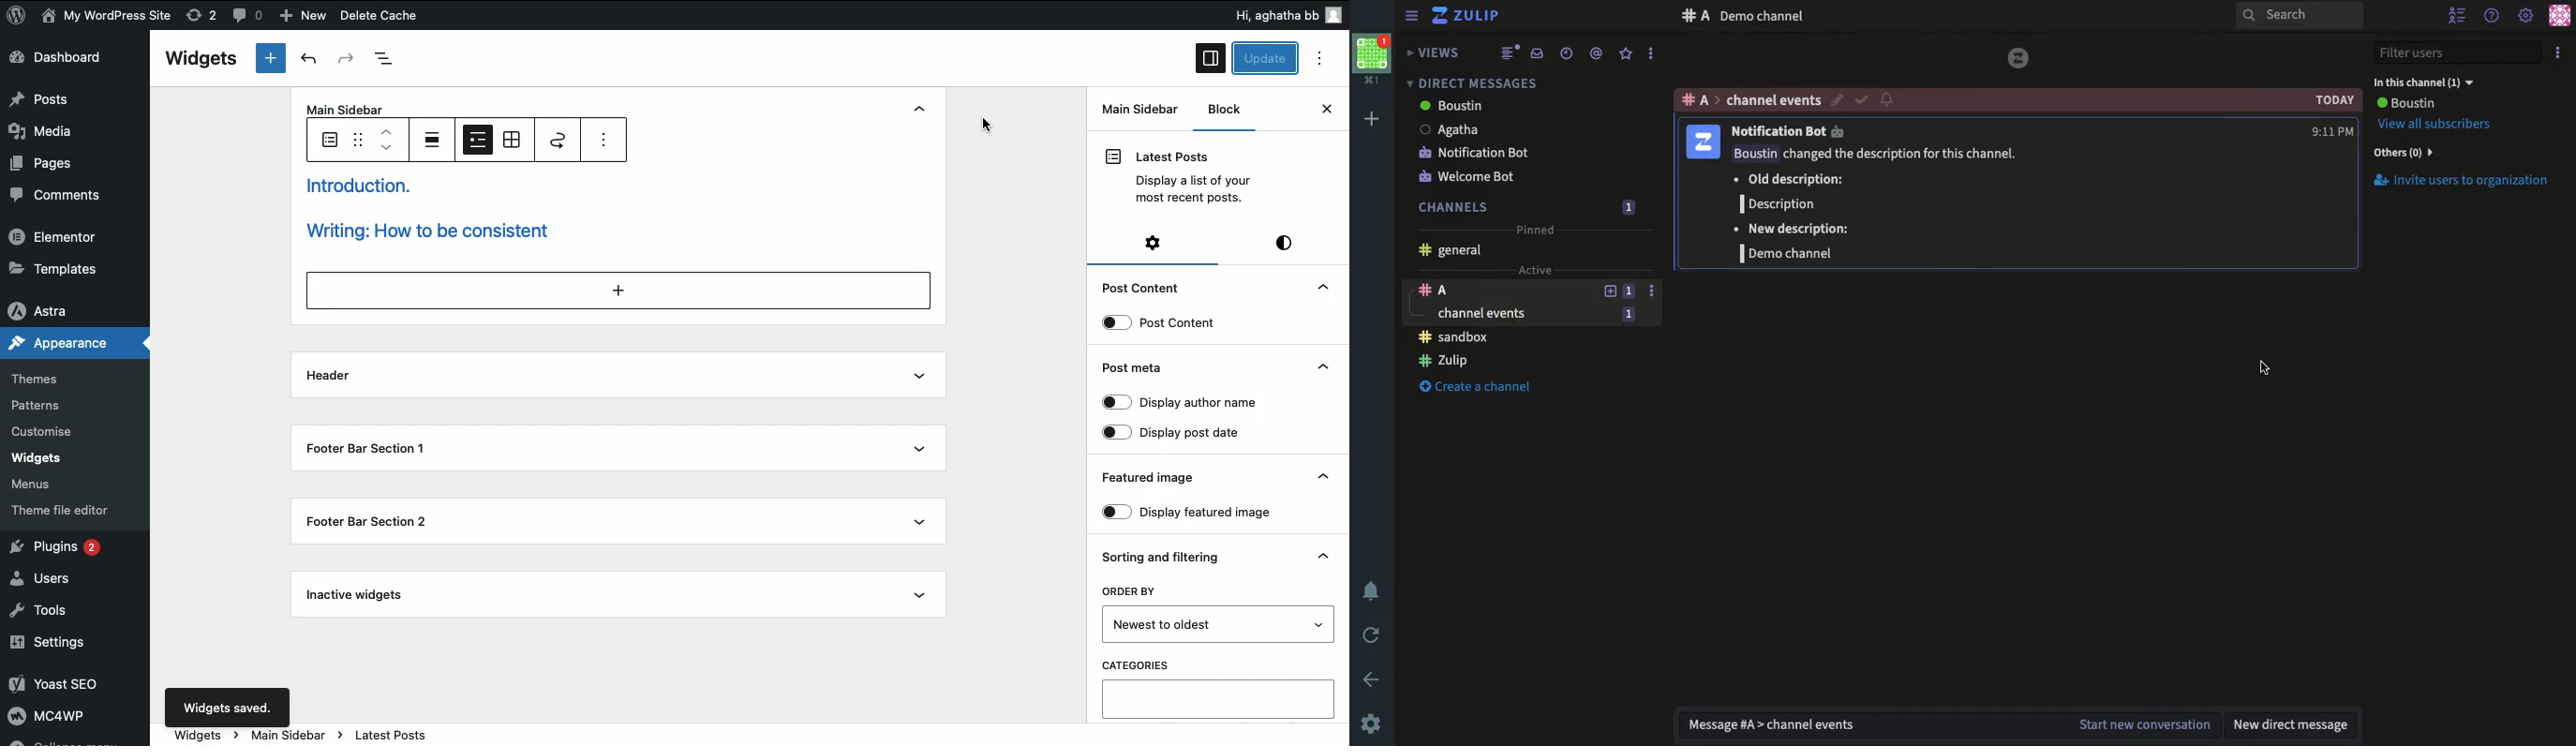 The image size is (2576, 756). What do you see at coordinates (1453, 128) in the screenshot?
I see `agatha` at bounding box center [1453, 128].